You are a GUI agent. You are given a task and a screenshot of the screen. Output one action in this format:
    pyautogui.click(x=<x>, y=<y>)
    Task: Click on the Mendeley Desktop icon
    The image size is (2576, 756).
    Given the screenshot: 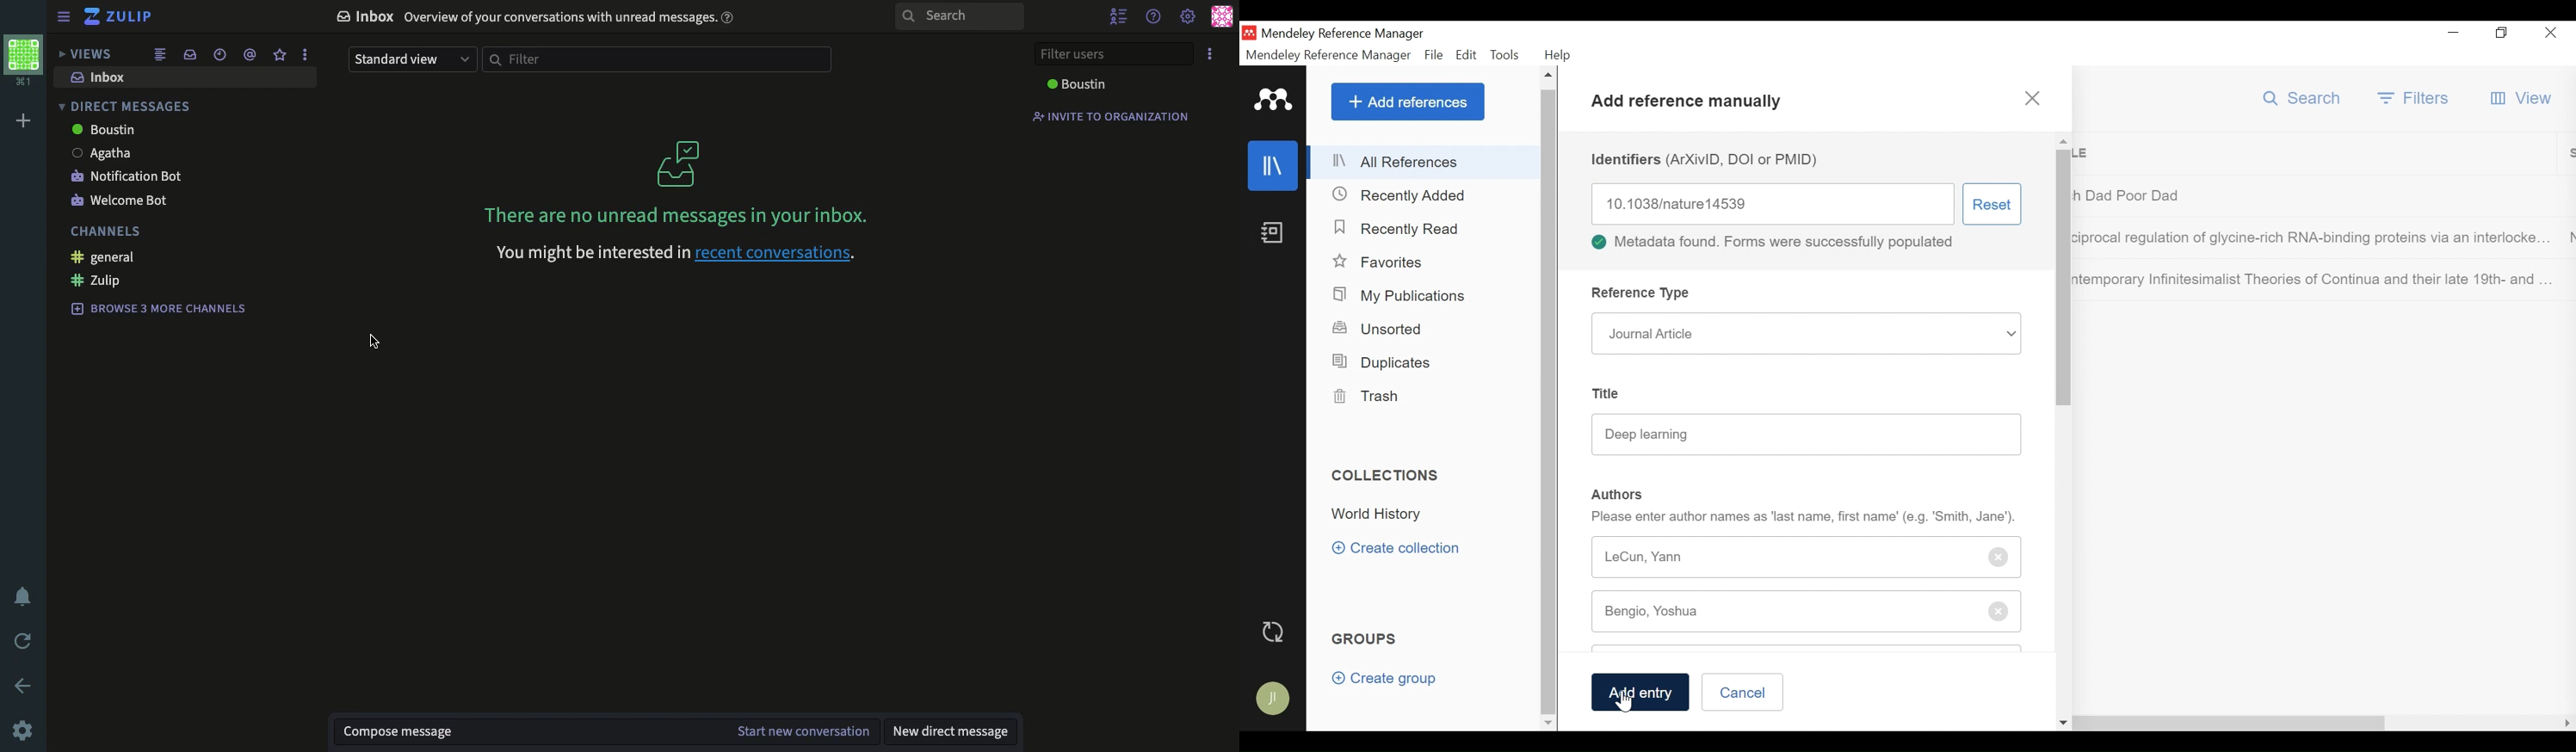 What is the action you would take?
    pyautogui.click(x=1248, y=32)
    